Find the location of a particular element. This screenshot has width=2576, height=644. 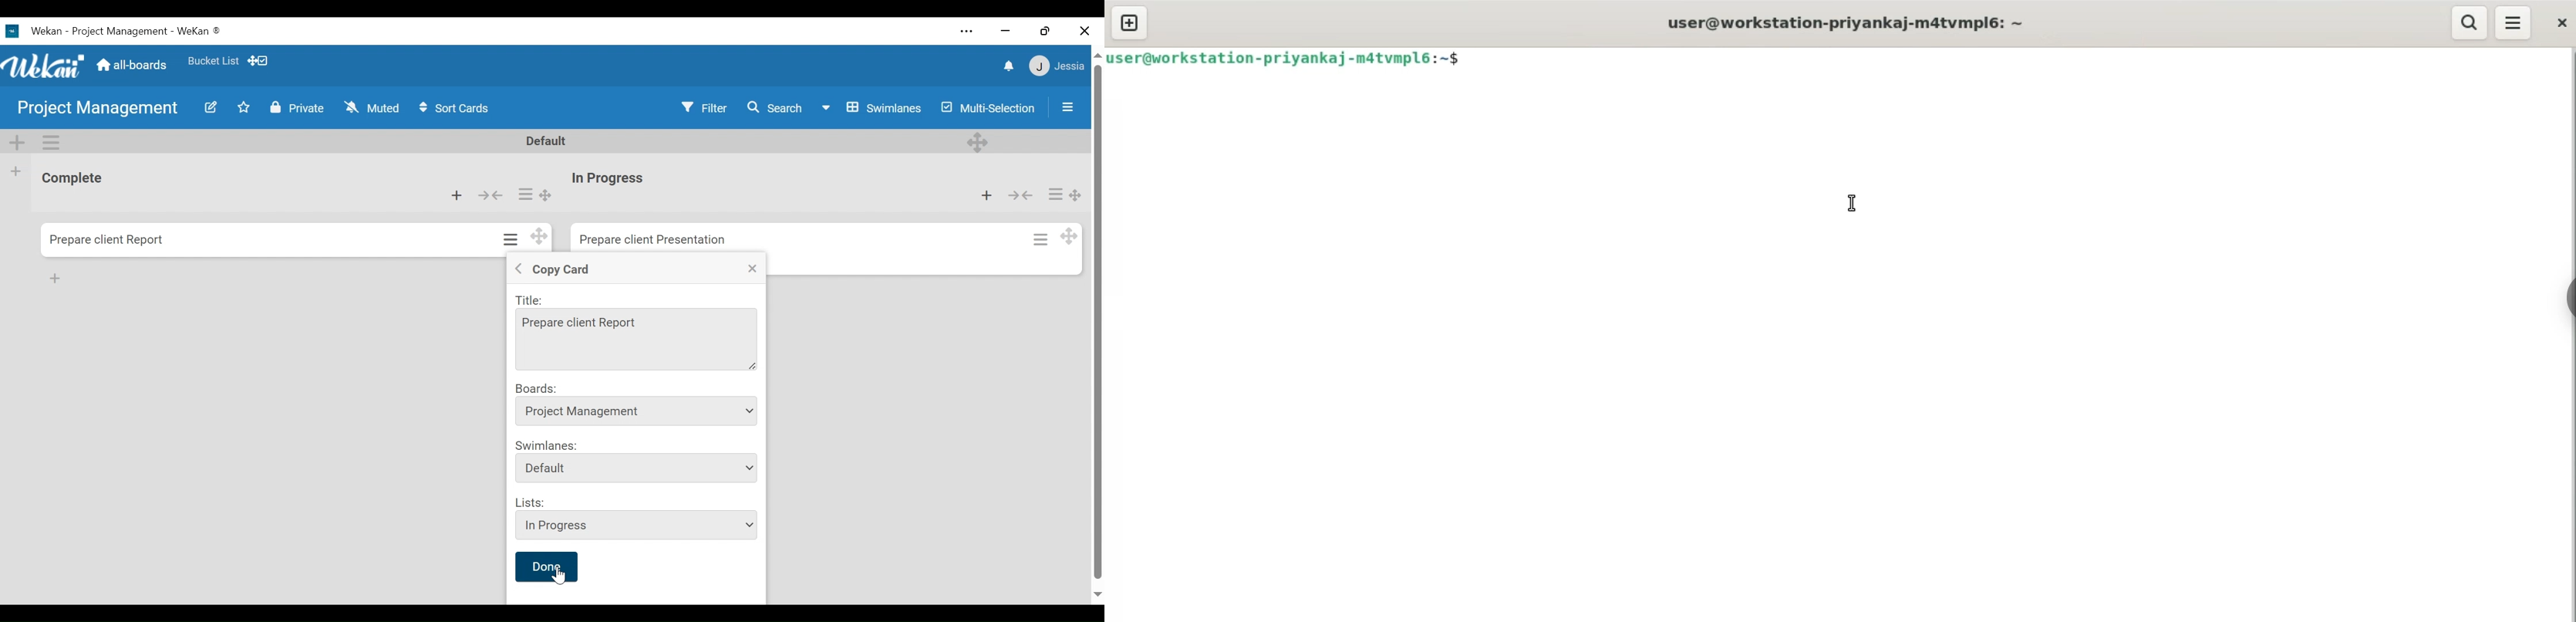

Back is located at coordinates (517, 268).